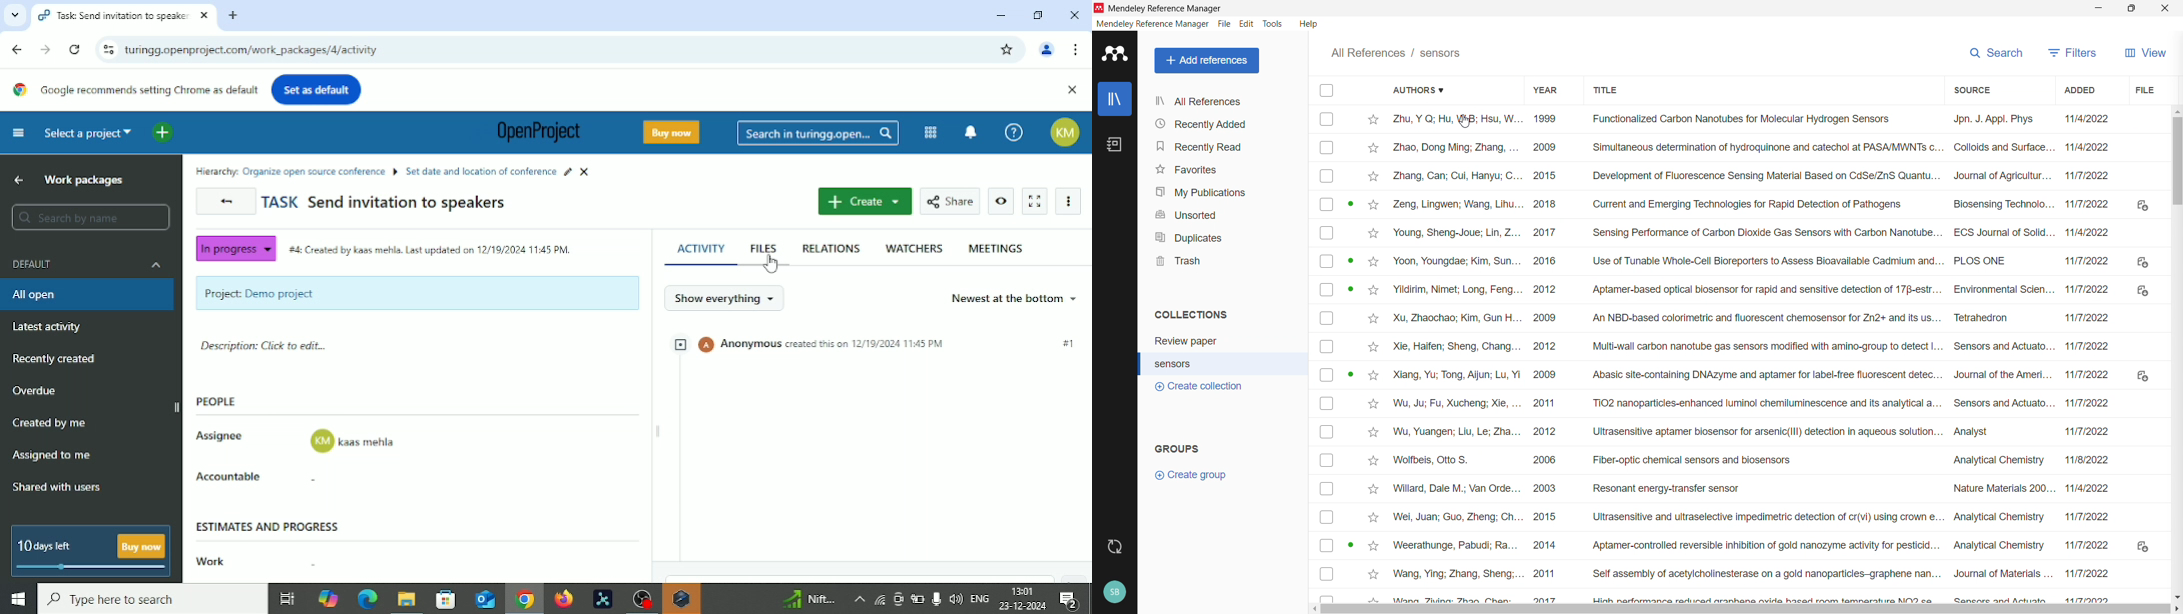 Image resolution: width=2184 pixels, height=616 pixels. What do you see at coordinates (354, 442) in the screenshot?
I see `assignee` at bounding box center [354, 442].